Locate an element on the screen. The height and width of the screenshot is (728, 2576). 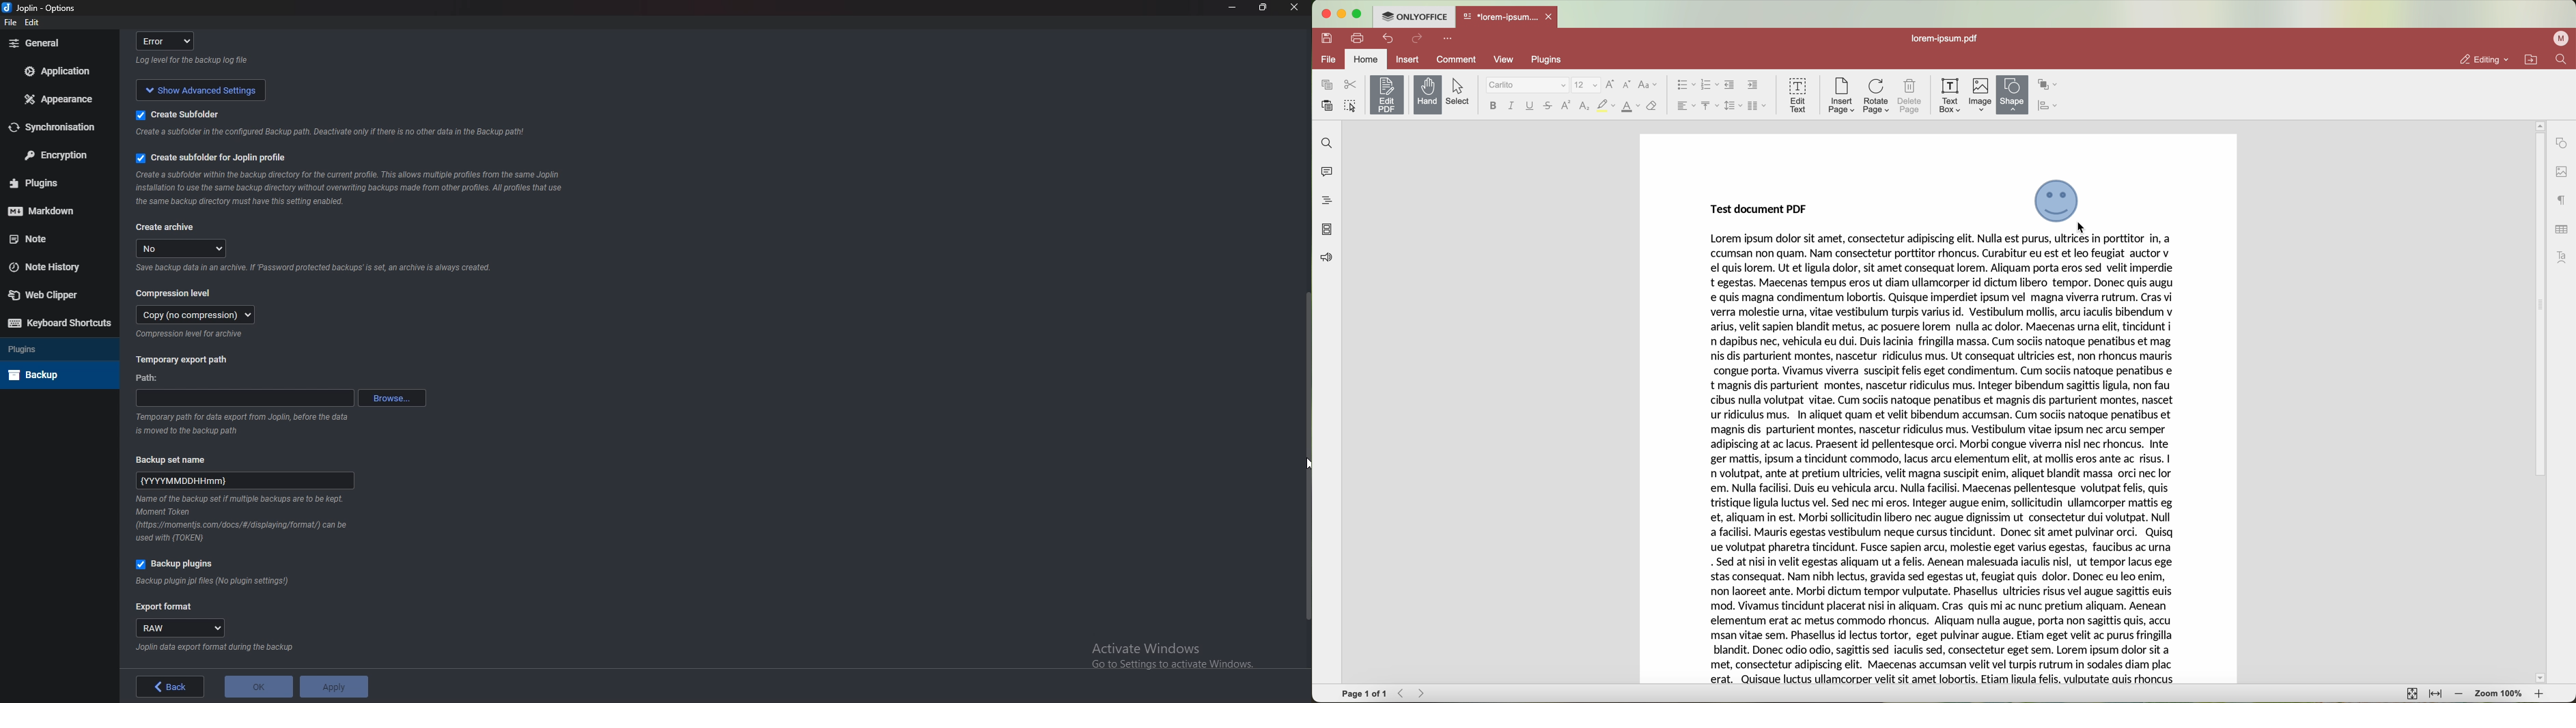
no is located at coordinates (183, 248).